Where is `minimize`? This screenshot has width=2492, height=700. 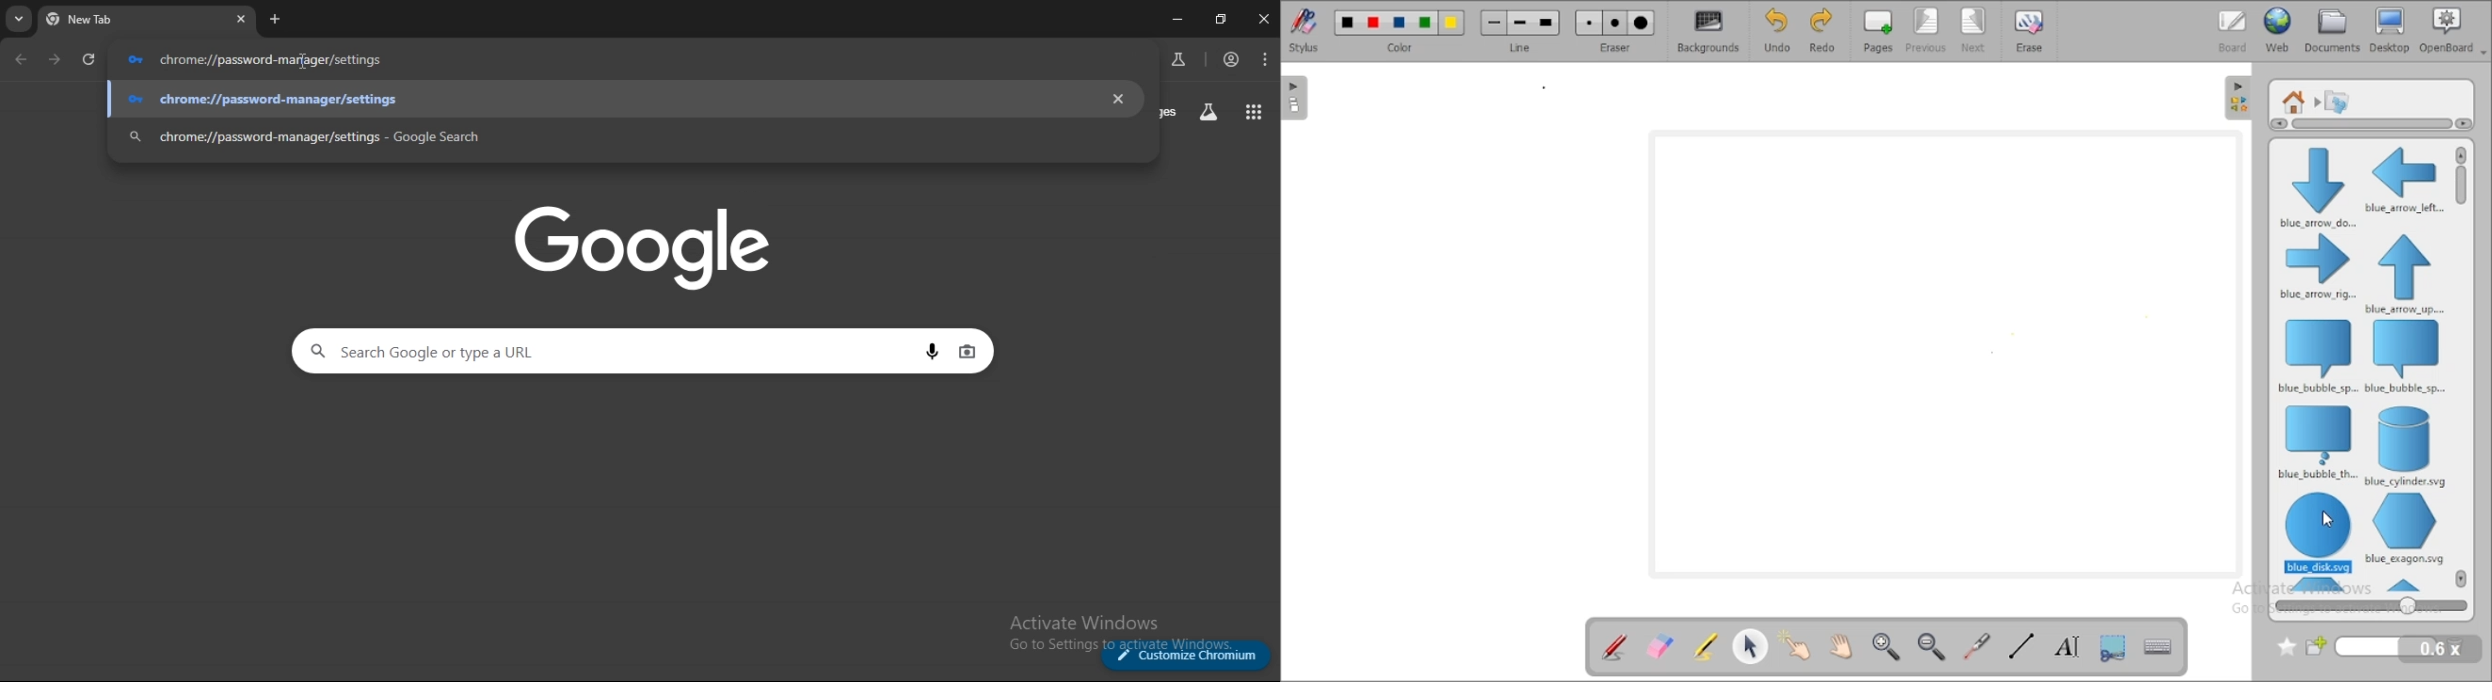
minimize is located at coordinates (1175, 19).